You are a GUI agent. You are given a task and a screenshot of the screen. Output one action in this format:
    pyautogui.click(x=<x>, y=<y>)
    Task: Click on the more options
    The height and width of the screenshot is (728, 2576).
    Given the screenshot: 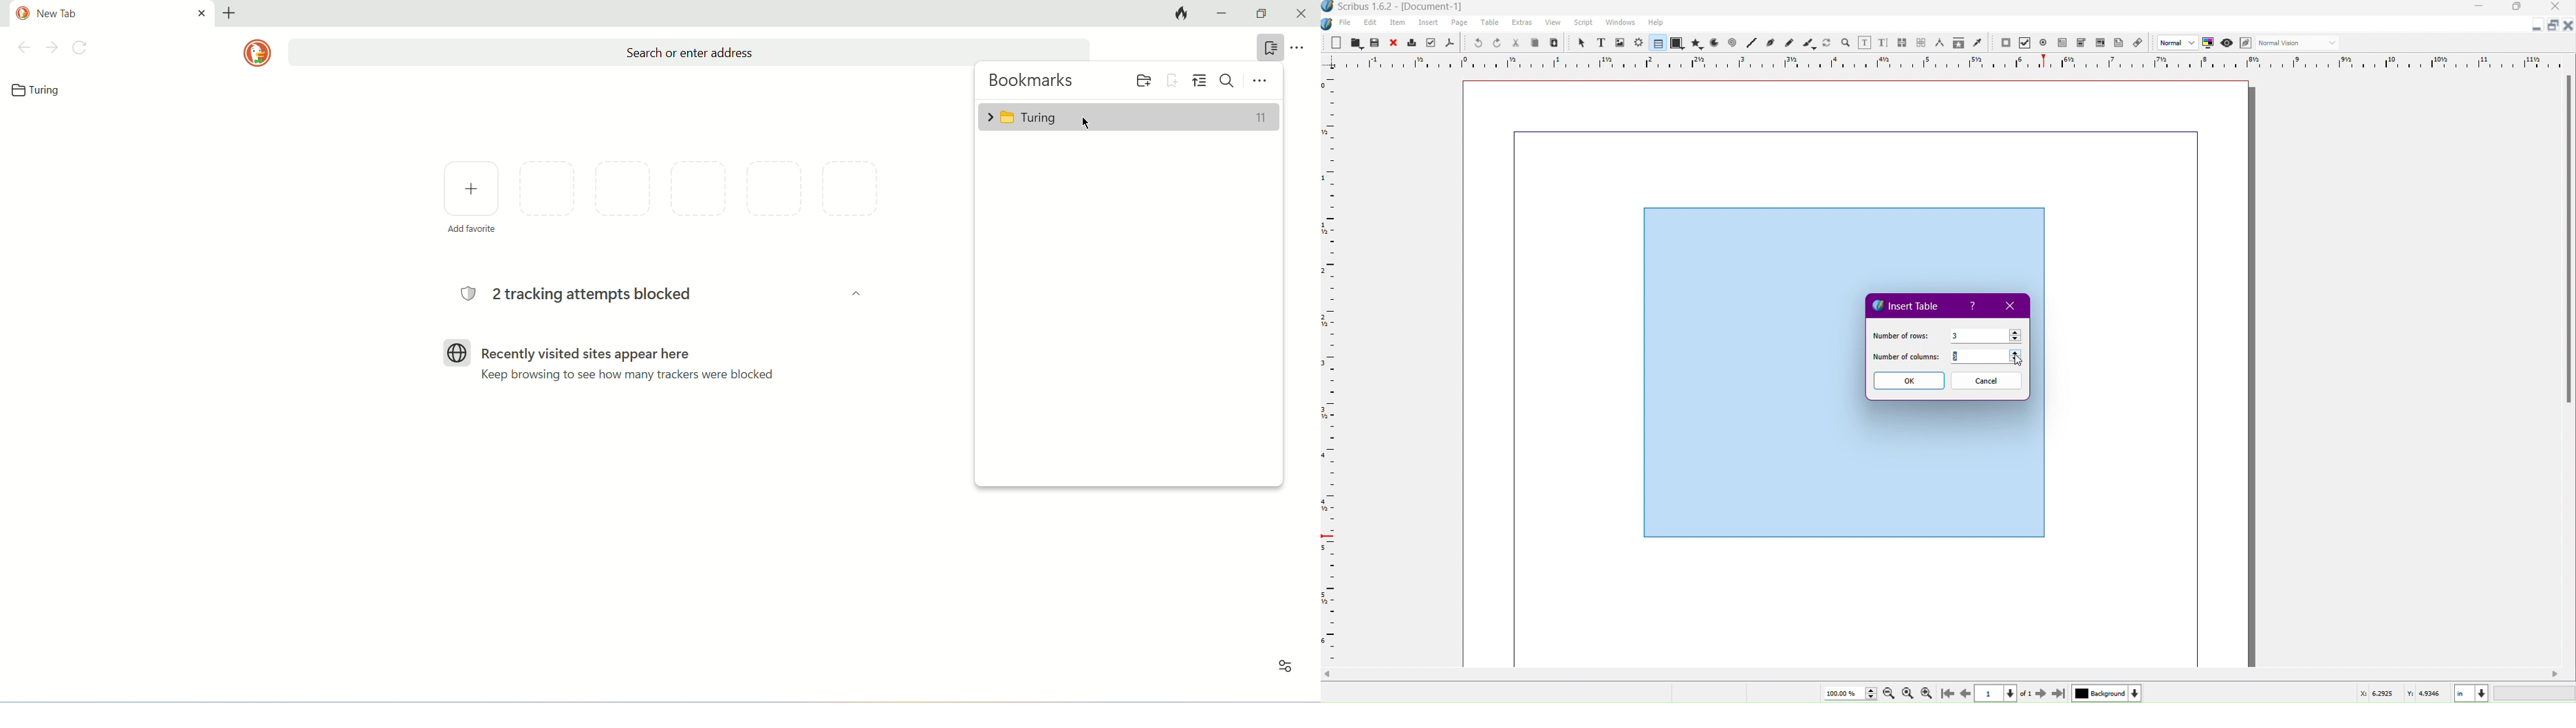 What is the action you would take?
    pyautogui.click(x=1299, y=47)
    